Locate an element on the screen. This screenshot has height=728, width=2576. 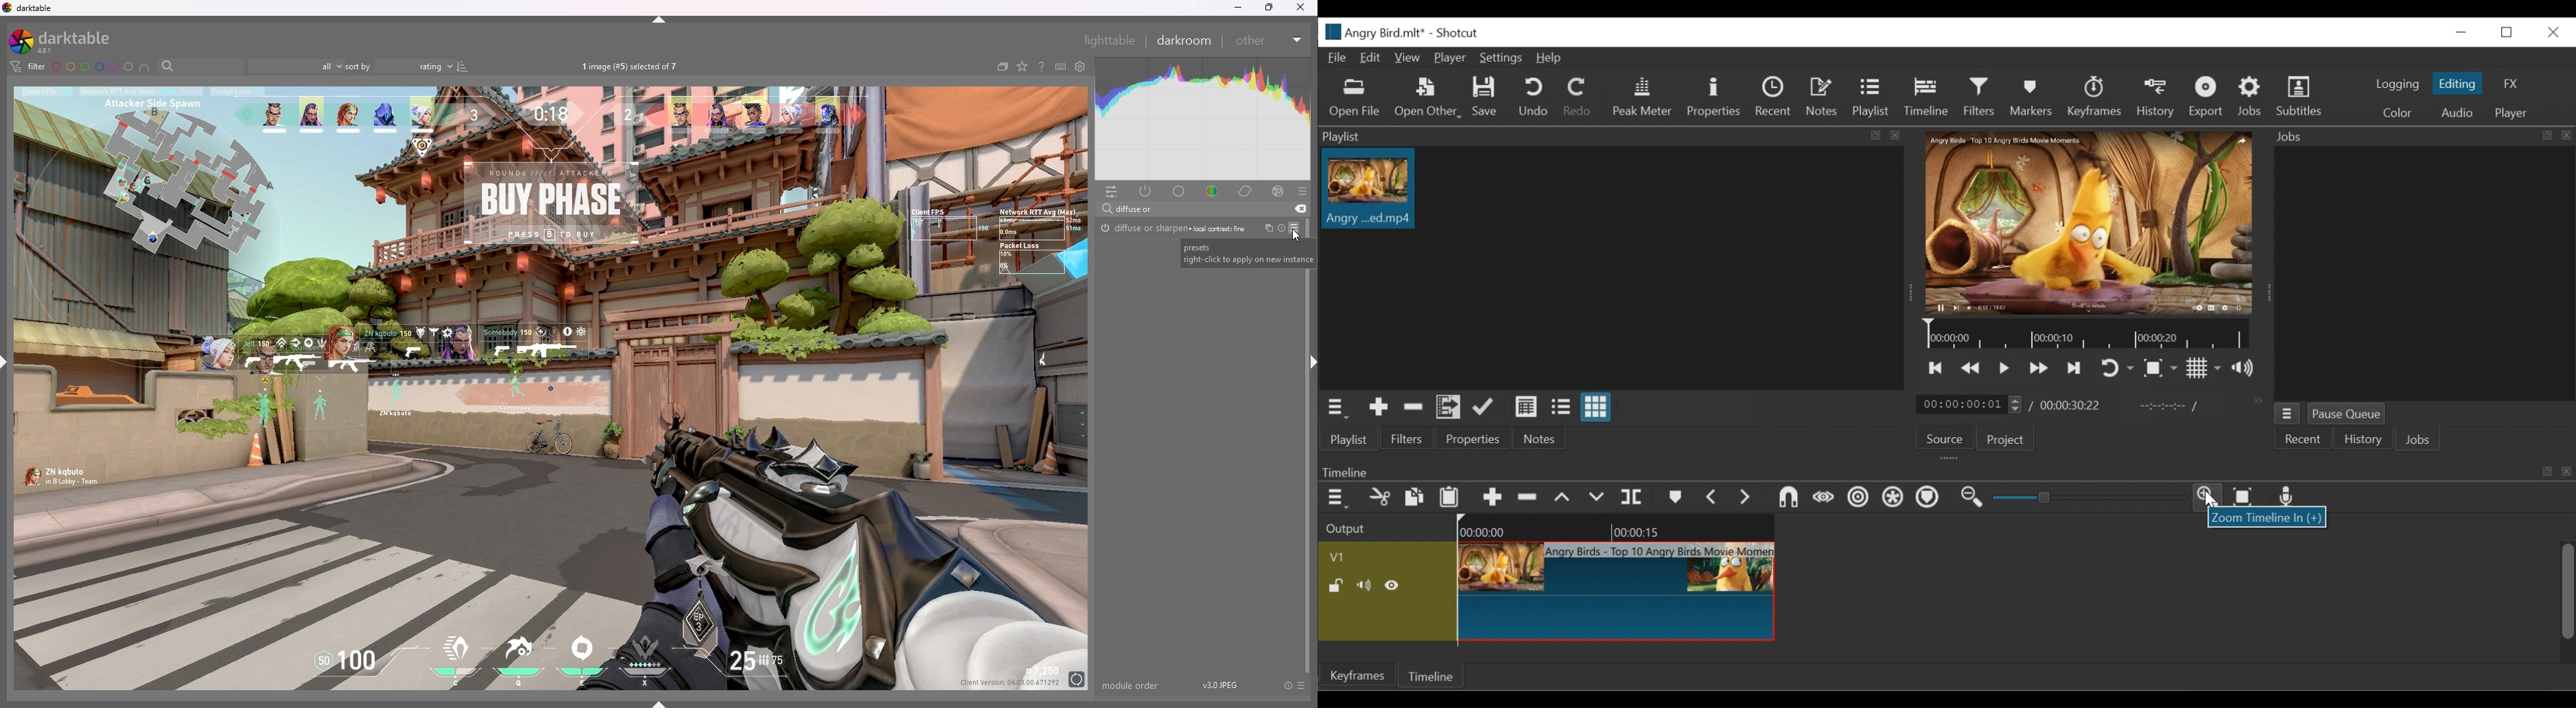
Play backward quickly is located at coordinates (2039, 368).